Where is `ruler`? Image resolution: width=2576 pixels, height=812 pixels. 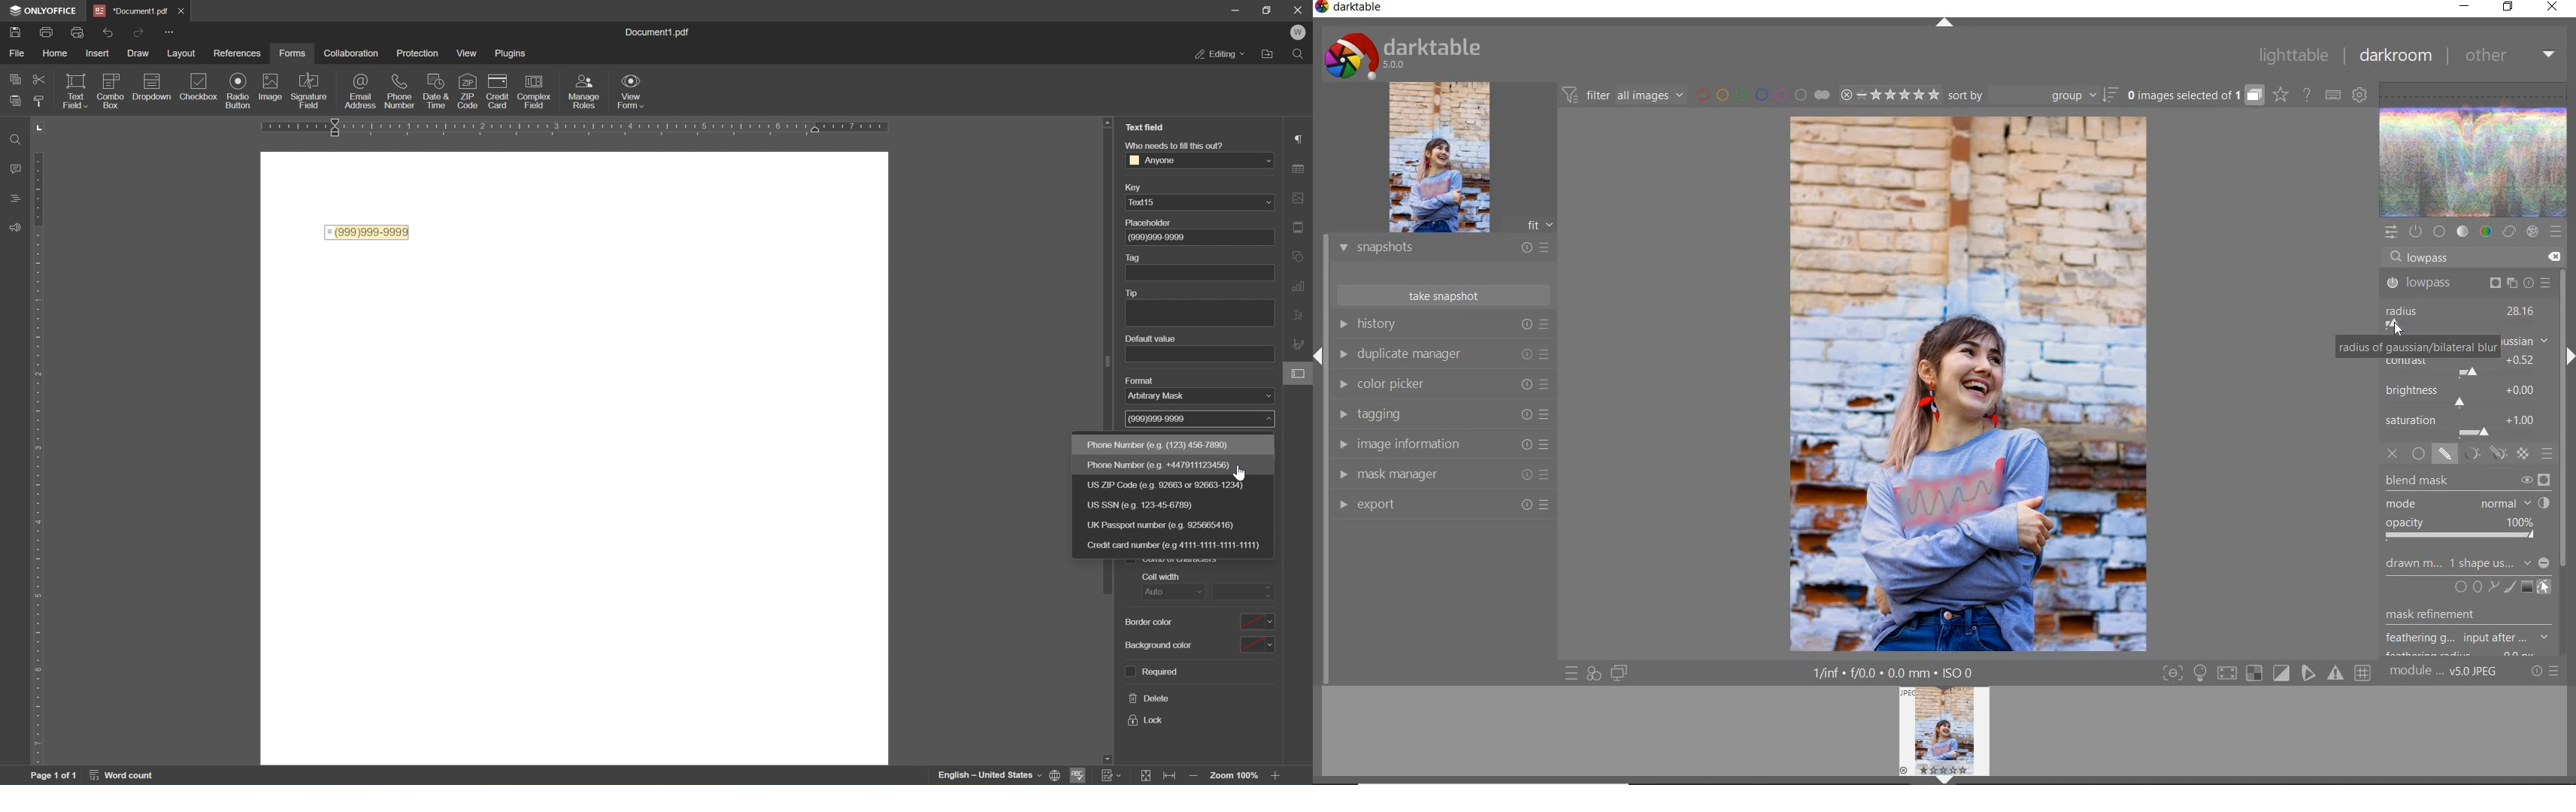
ruler is located at coordinates (40, 444).